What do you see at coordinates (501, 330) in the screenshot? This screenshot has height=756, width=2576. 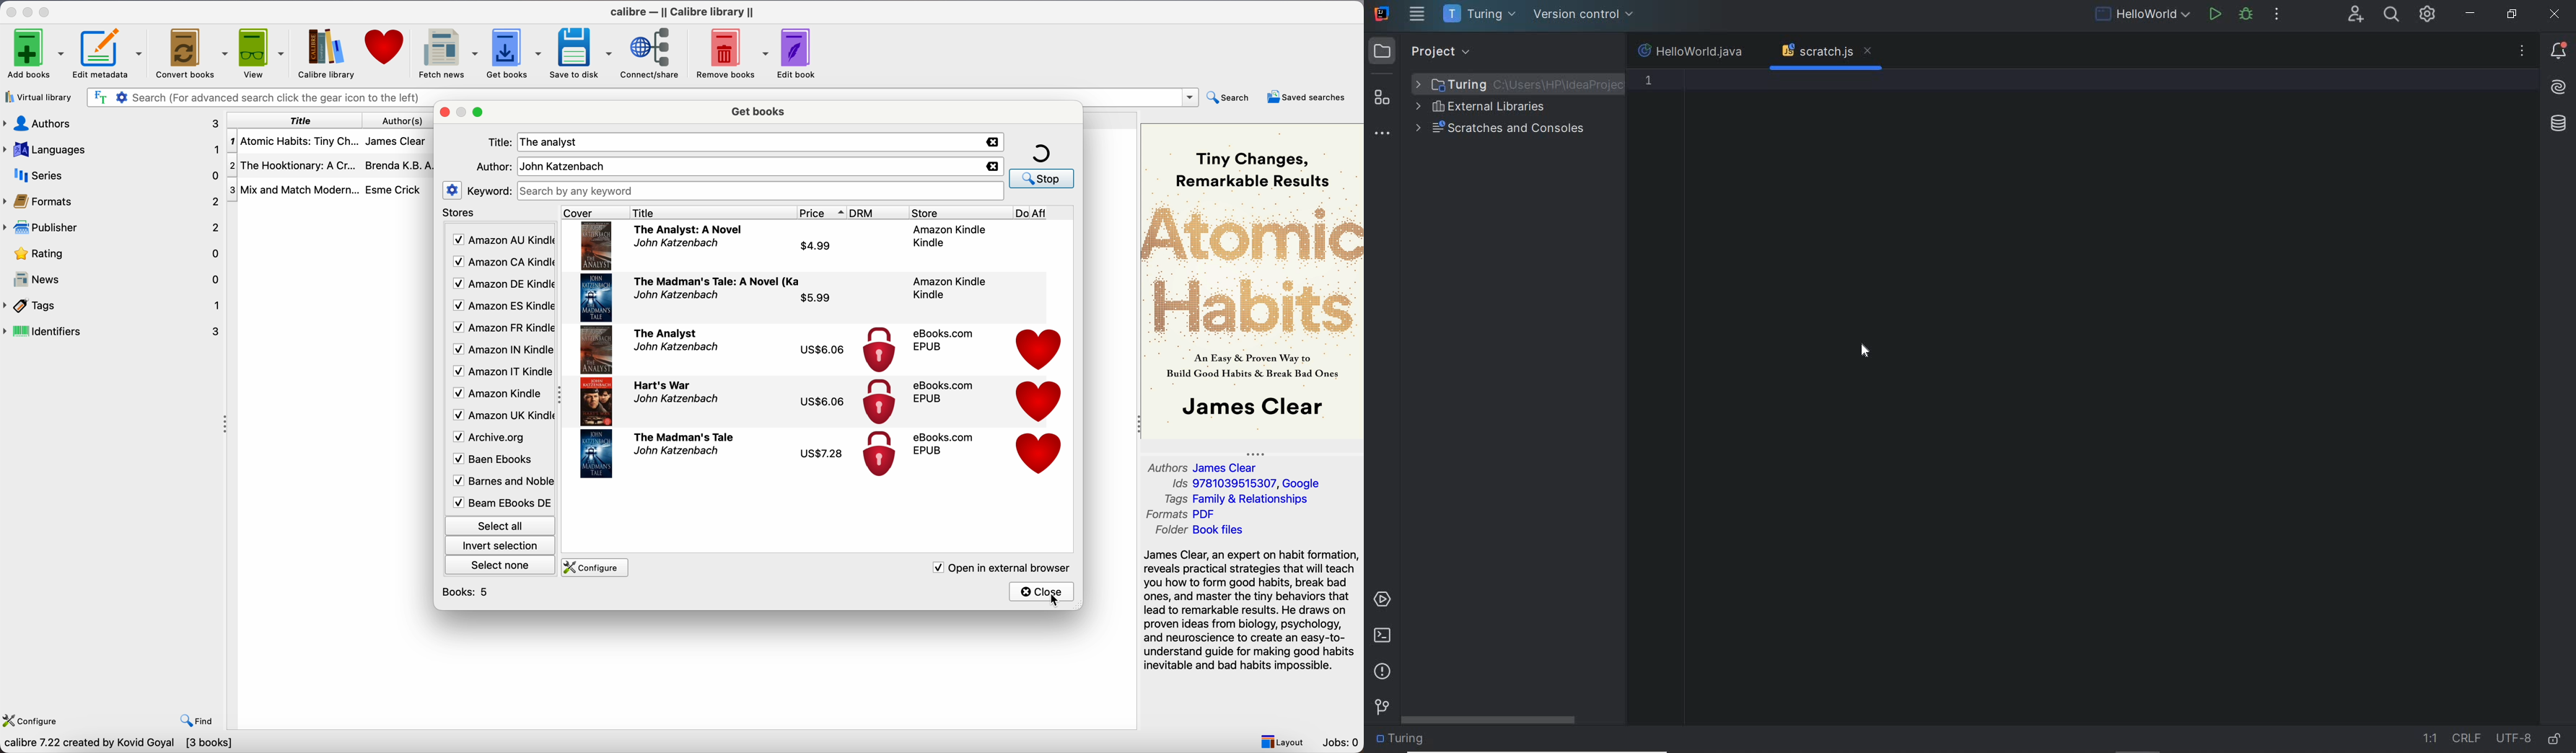 I see `Amazon FR Kindle` at bounding box center [501, 330].